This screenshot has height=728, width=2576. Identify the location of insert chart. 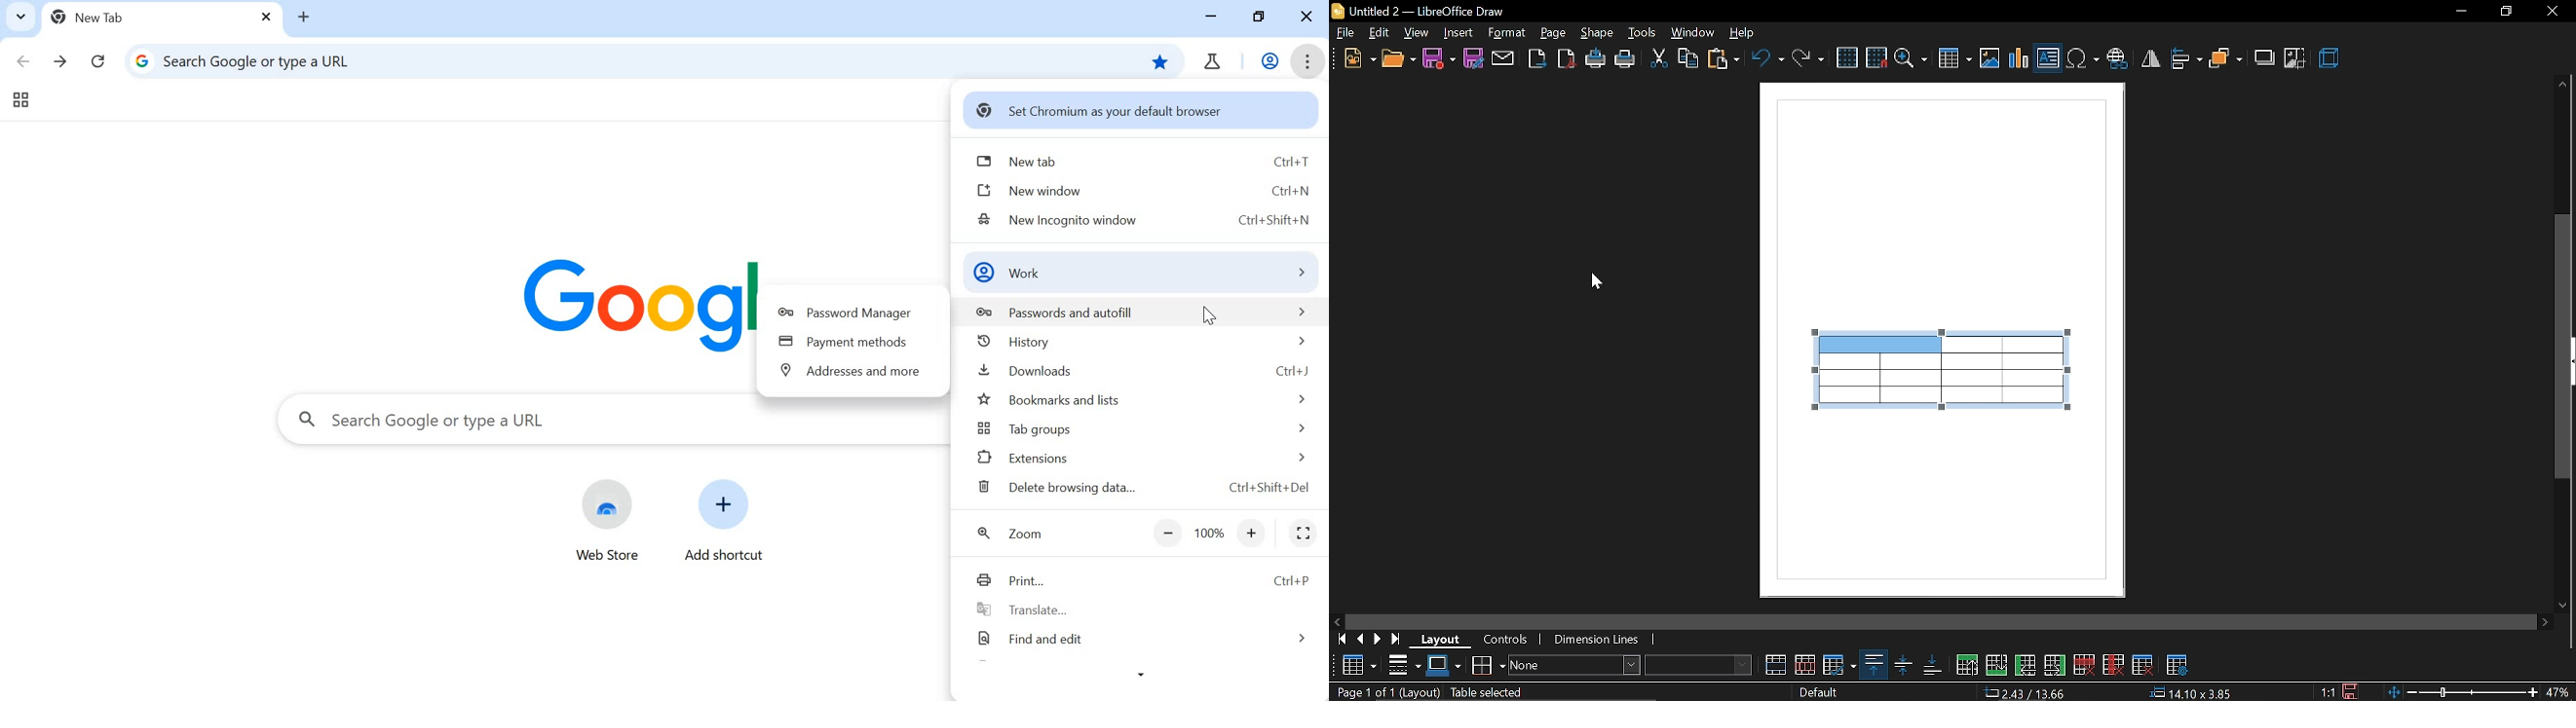
(2019, 56).